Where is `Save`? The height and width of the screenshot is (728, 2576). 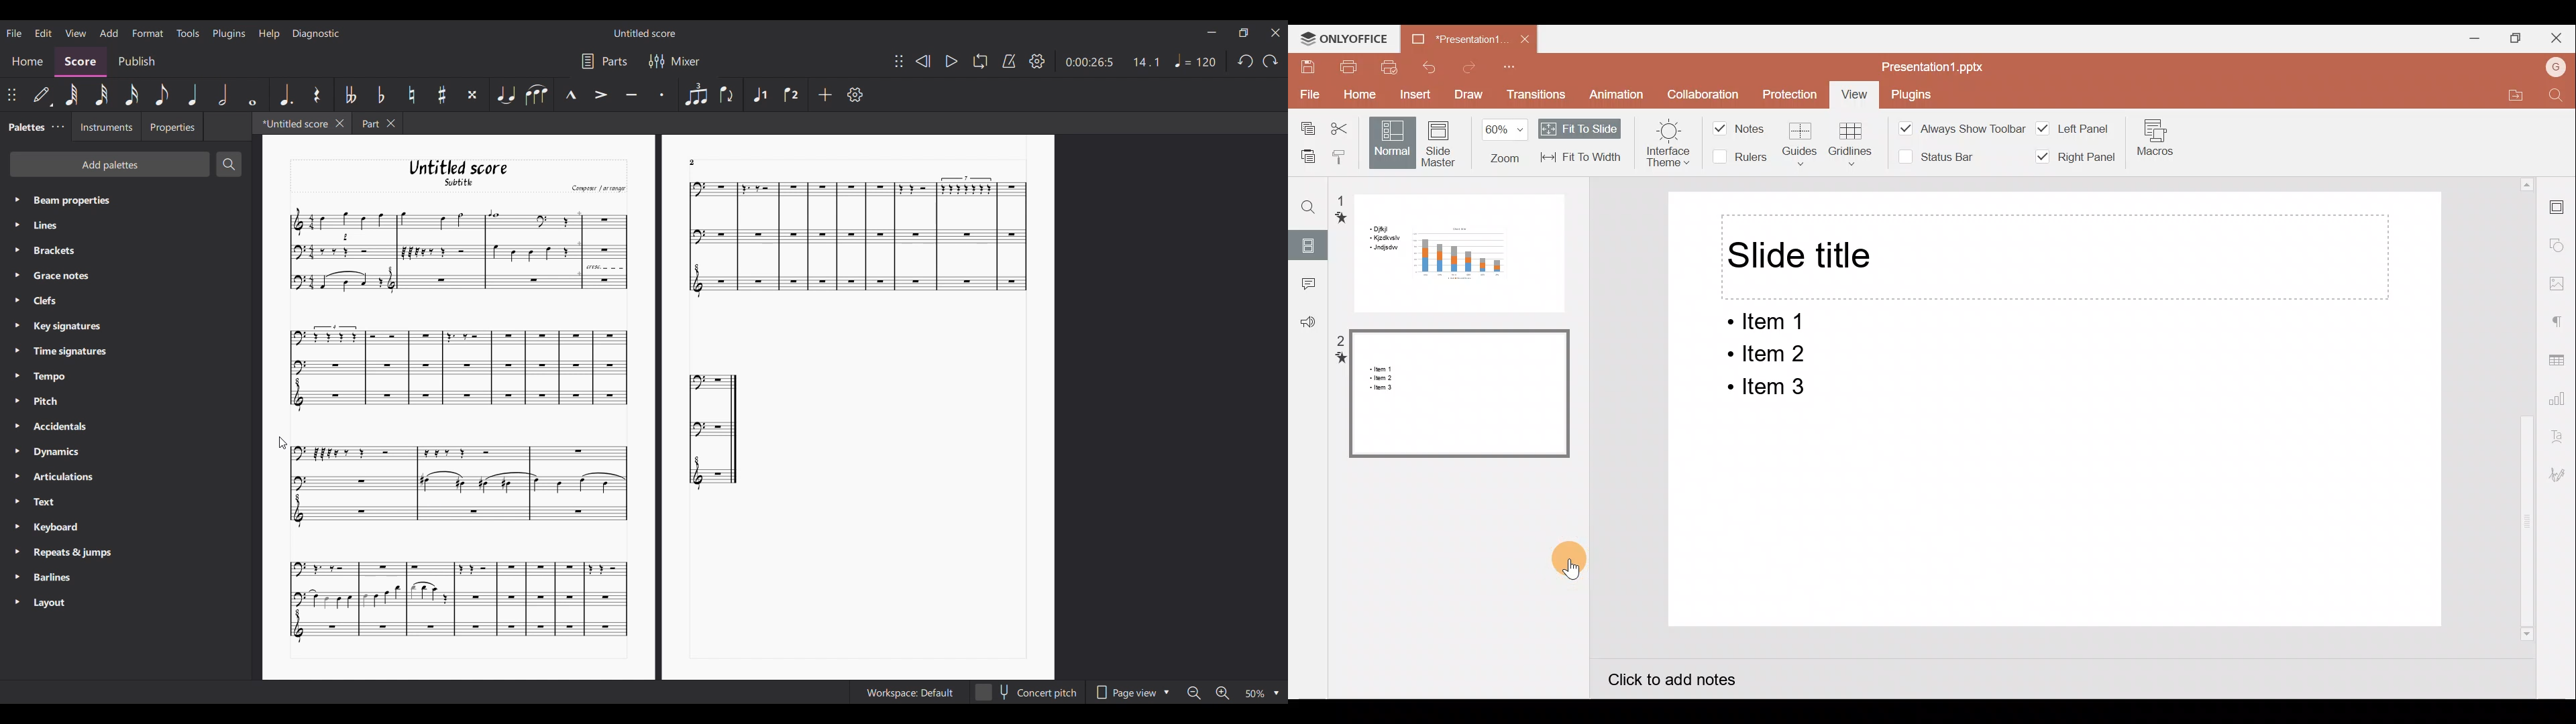 Save is located at coordinates (1305, 67).